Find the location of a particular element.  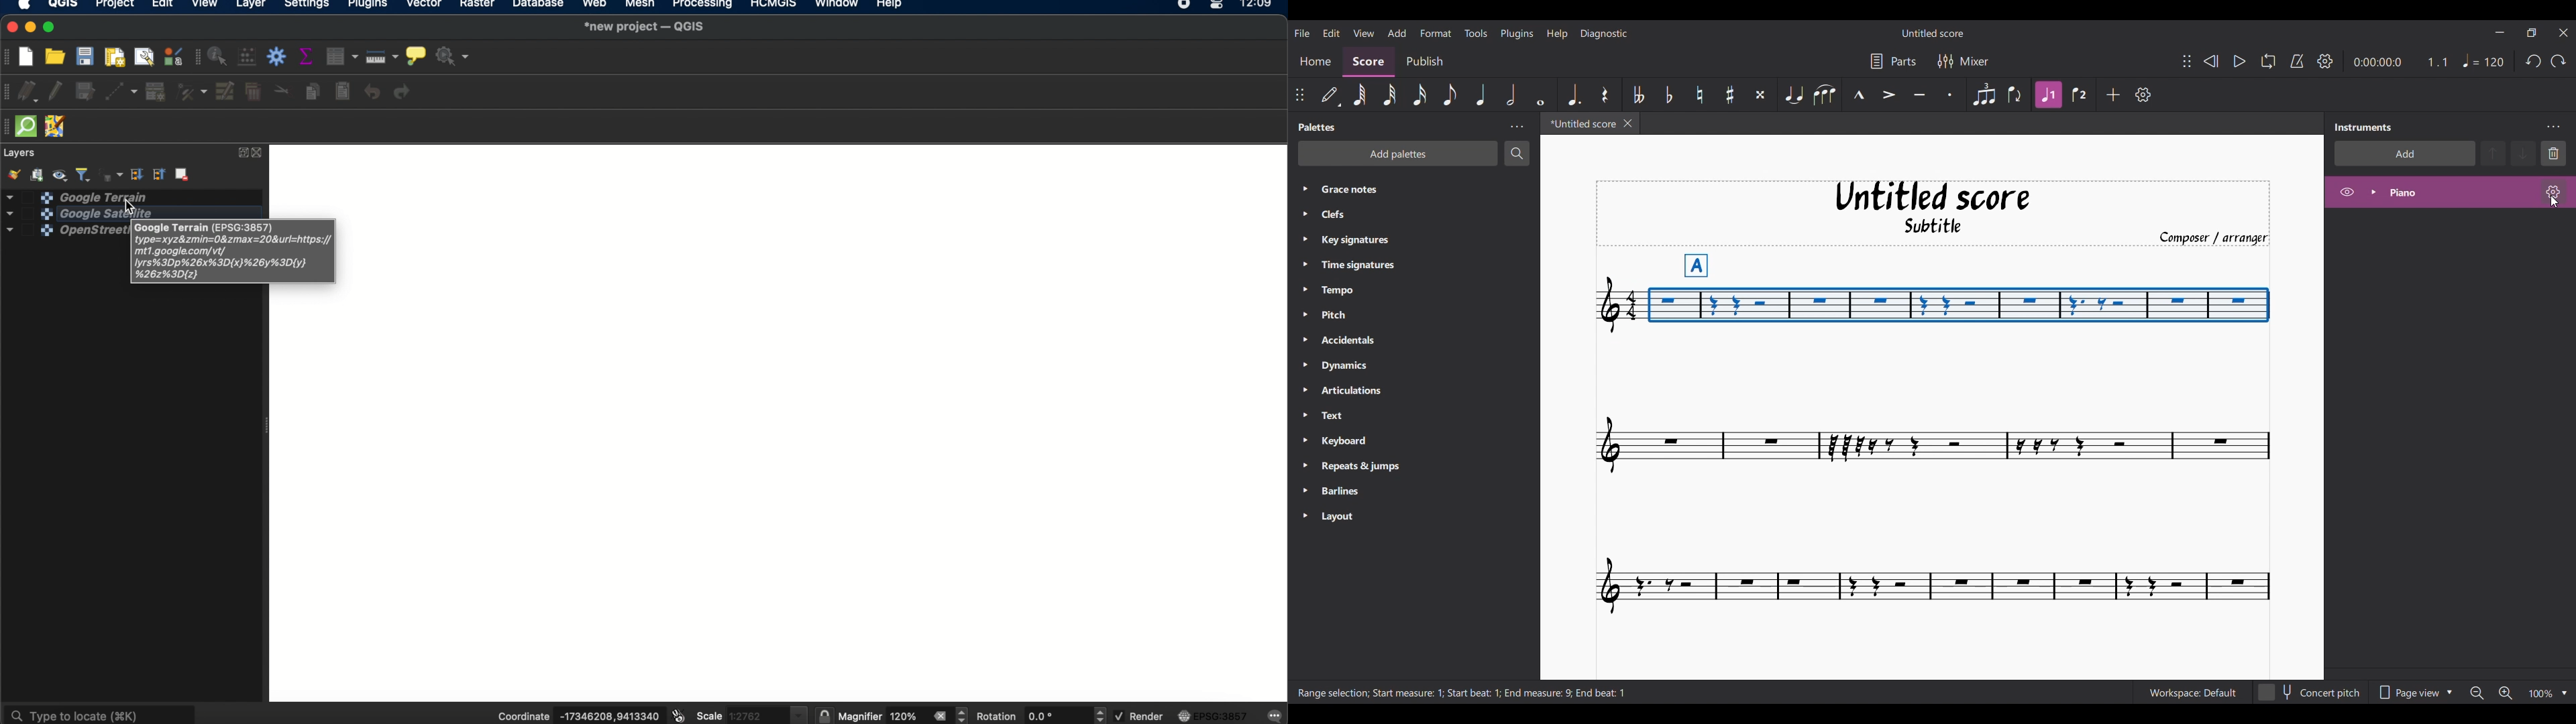

Layout is located at coordinates (1358, 518).